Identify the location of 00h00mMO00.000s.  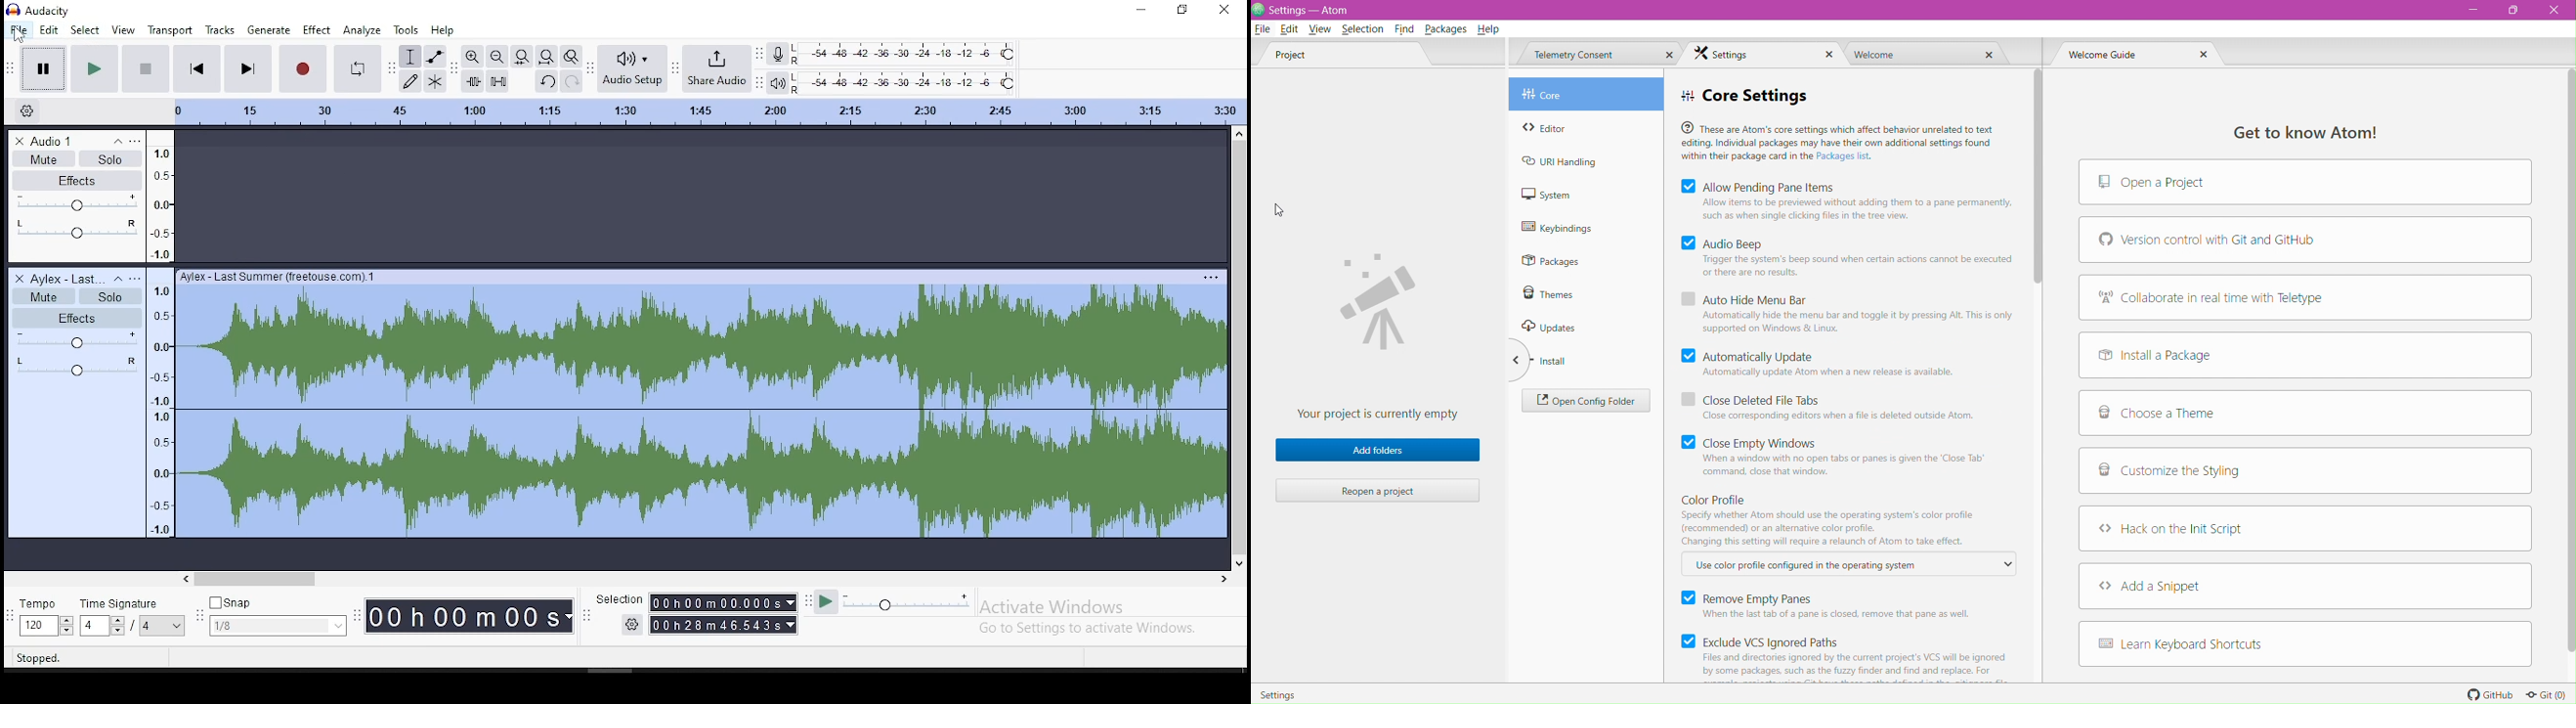
(722, 602).